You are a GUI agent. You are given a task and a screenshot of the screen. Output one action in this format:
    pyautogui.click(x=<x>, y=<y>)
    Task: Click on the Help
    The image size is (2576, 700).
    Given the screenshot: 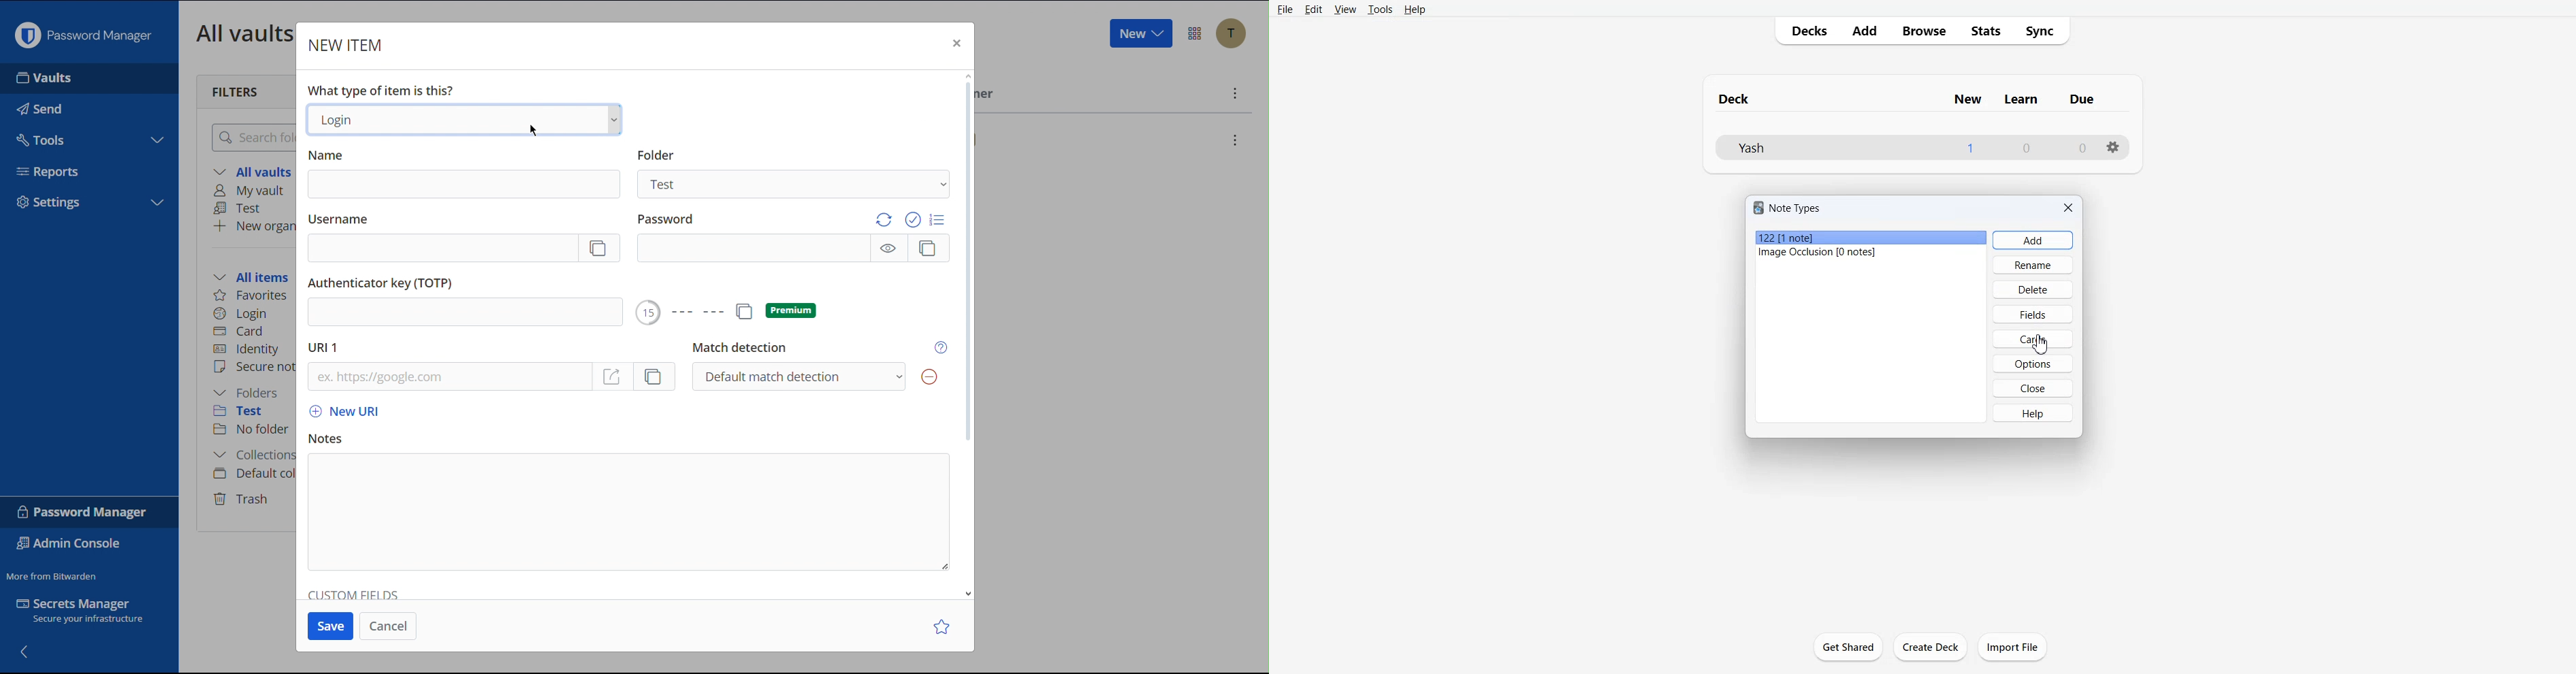 What is the action you would take?
    pyautogui.click(x=943, y=347)
    